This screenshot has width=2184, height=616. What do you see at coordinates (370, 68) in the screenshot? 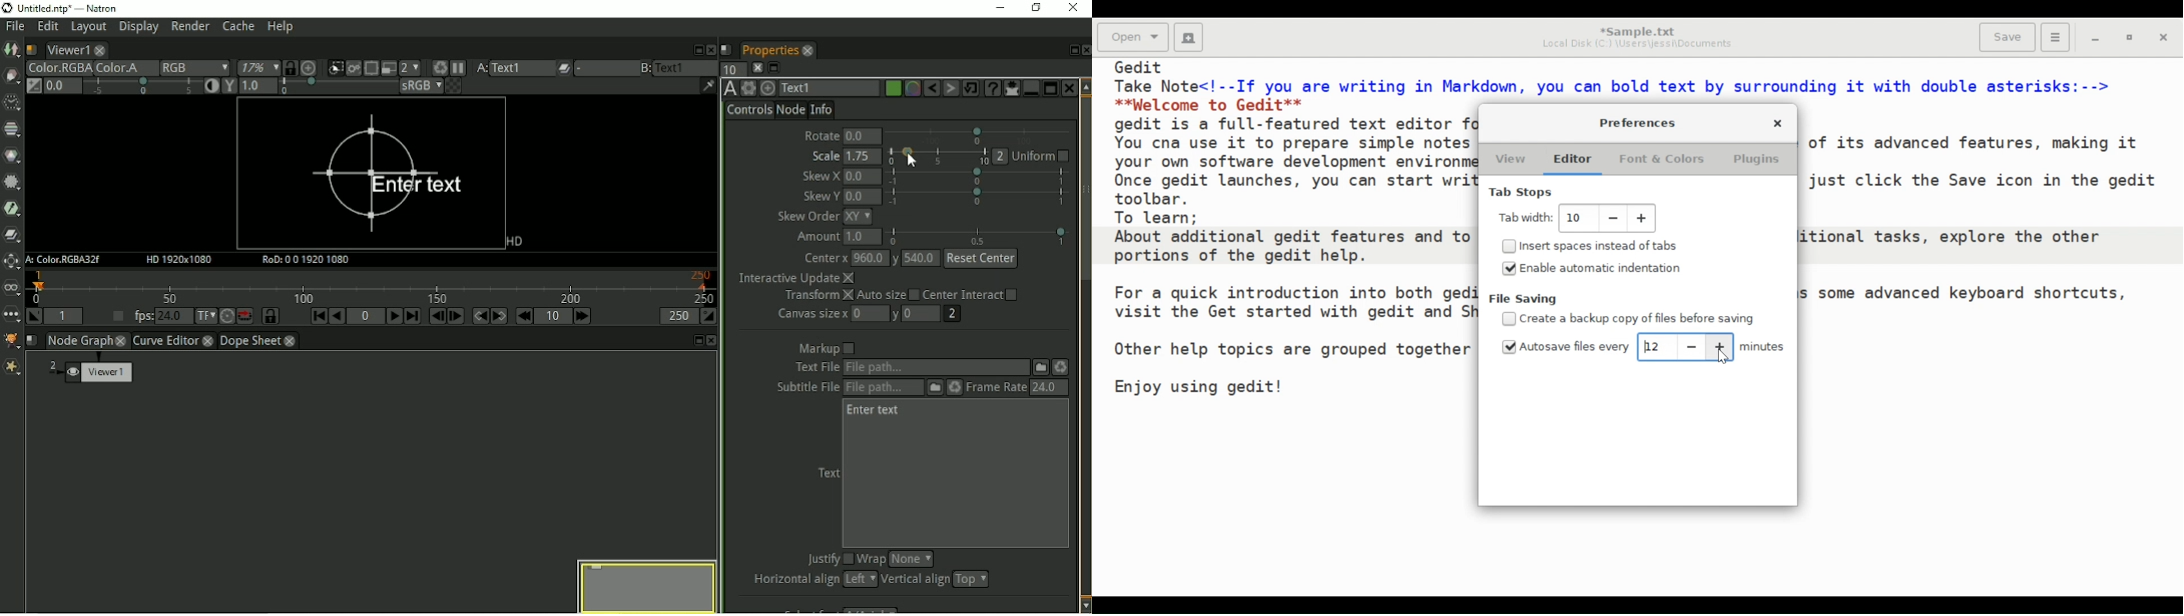
I see `limit portion of viewer` at bounding box center [370, 68].